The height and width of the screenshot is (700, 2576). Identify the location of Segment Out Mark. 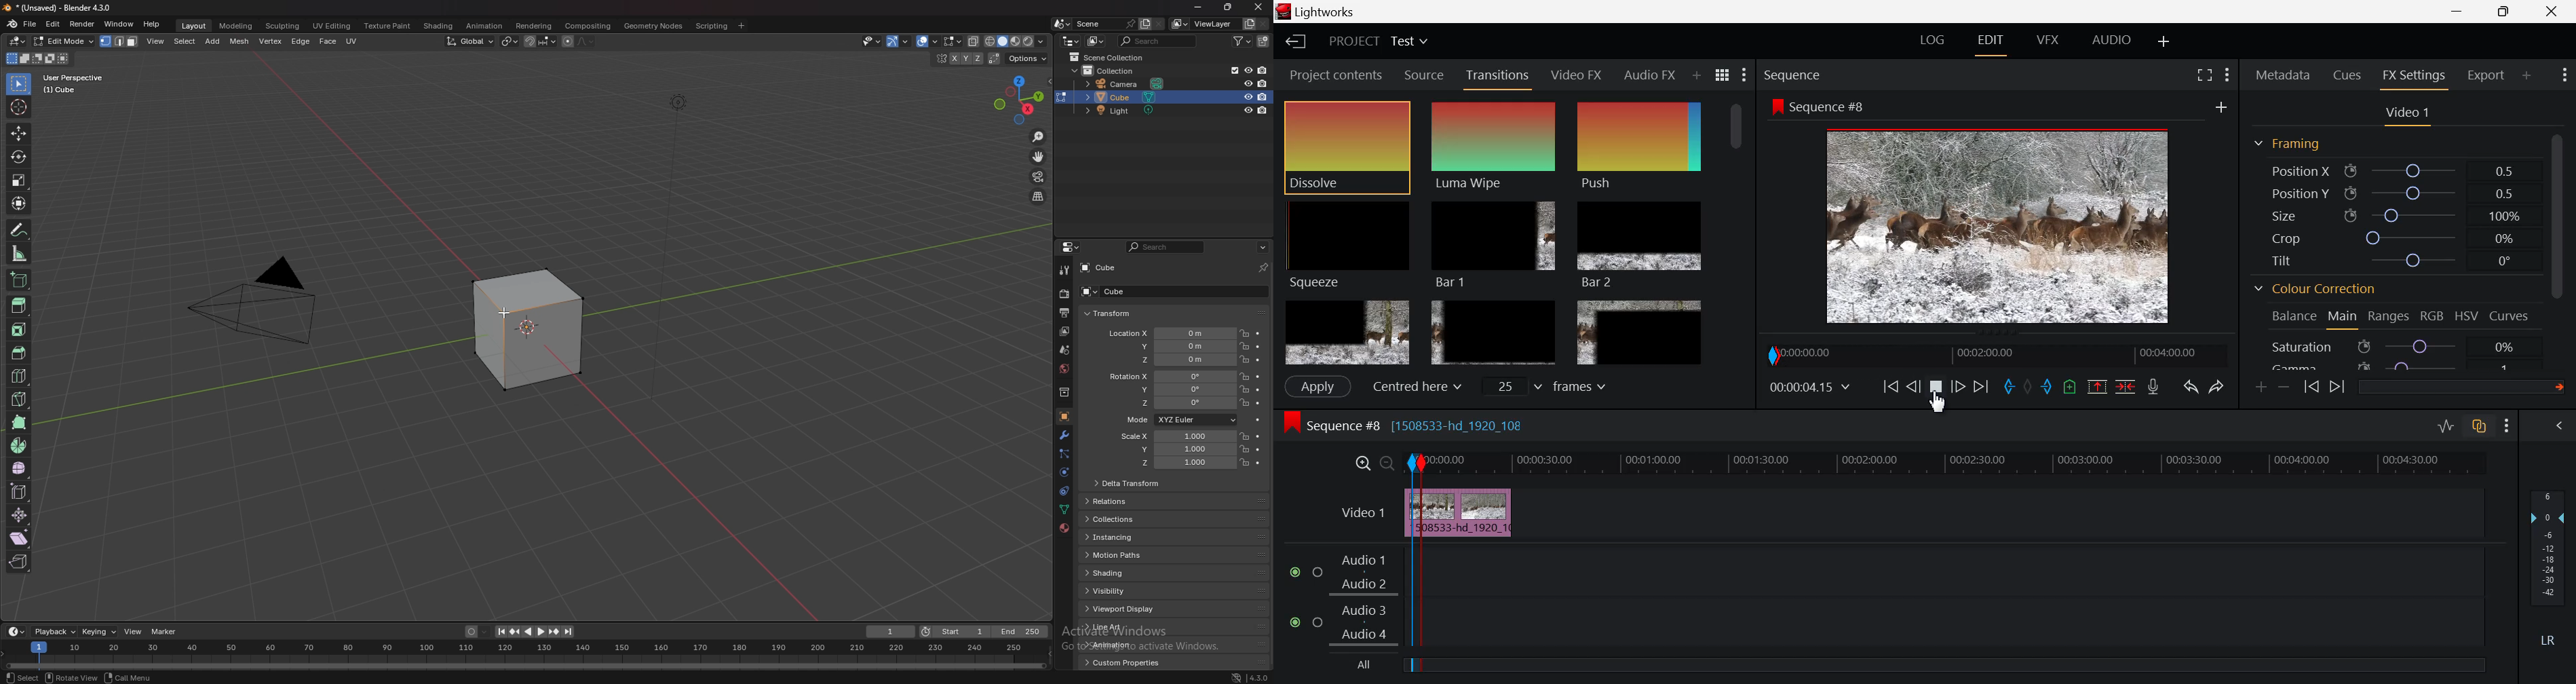
(1429, 566).